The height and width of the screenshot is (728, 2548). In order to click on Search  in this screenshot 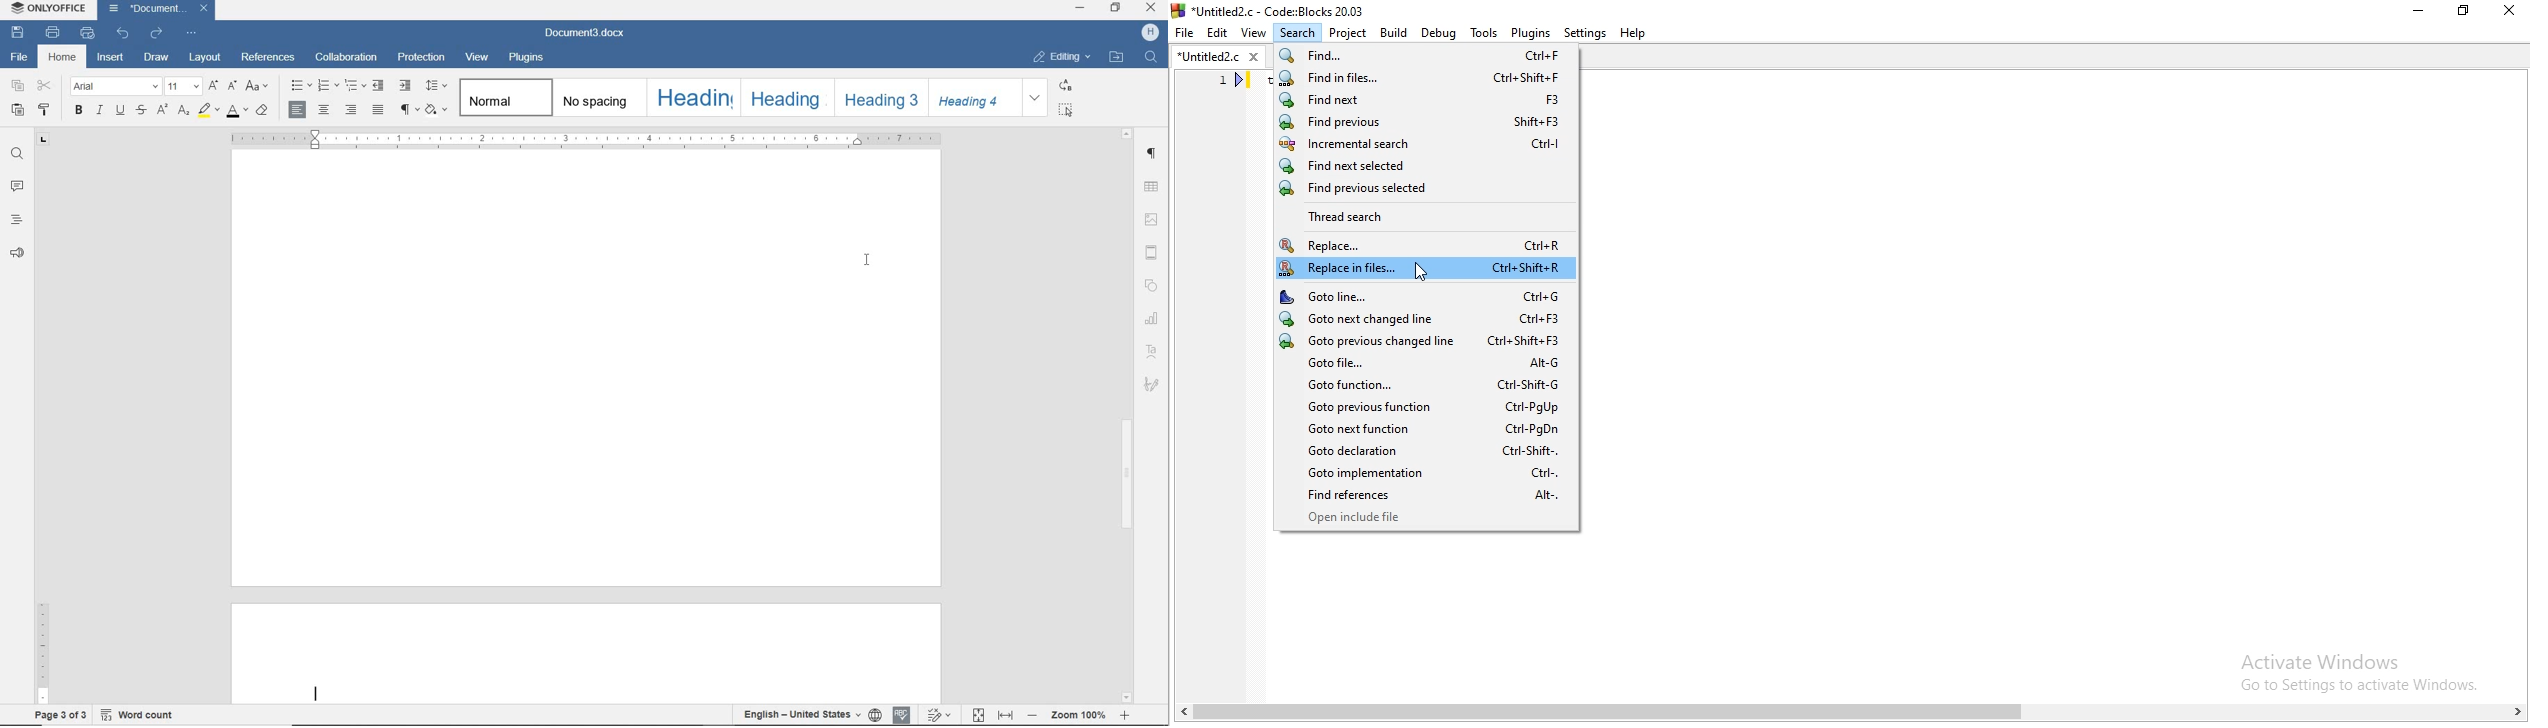, I will do `click(1295, 32)`.